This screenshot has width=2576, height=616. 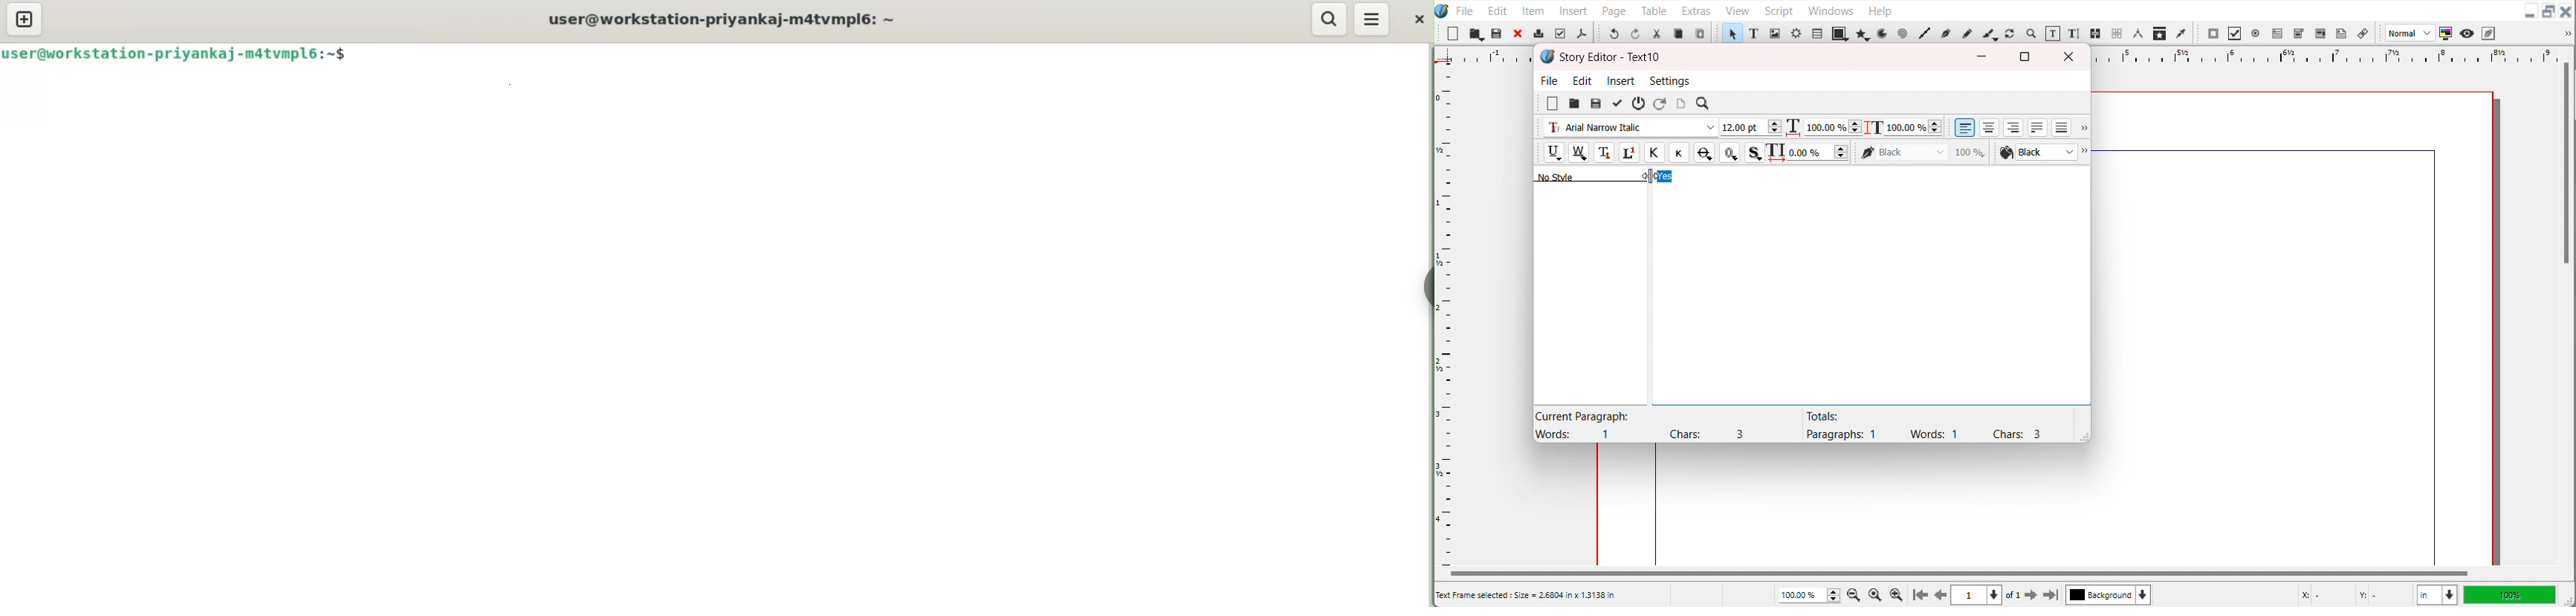 I want to click on Preview, so click(x=2468, y=33).